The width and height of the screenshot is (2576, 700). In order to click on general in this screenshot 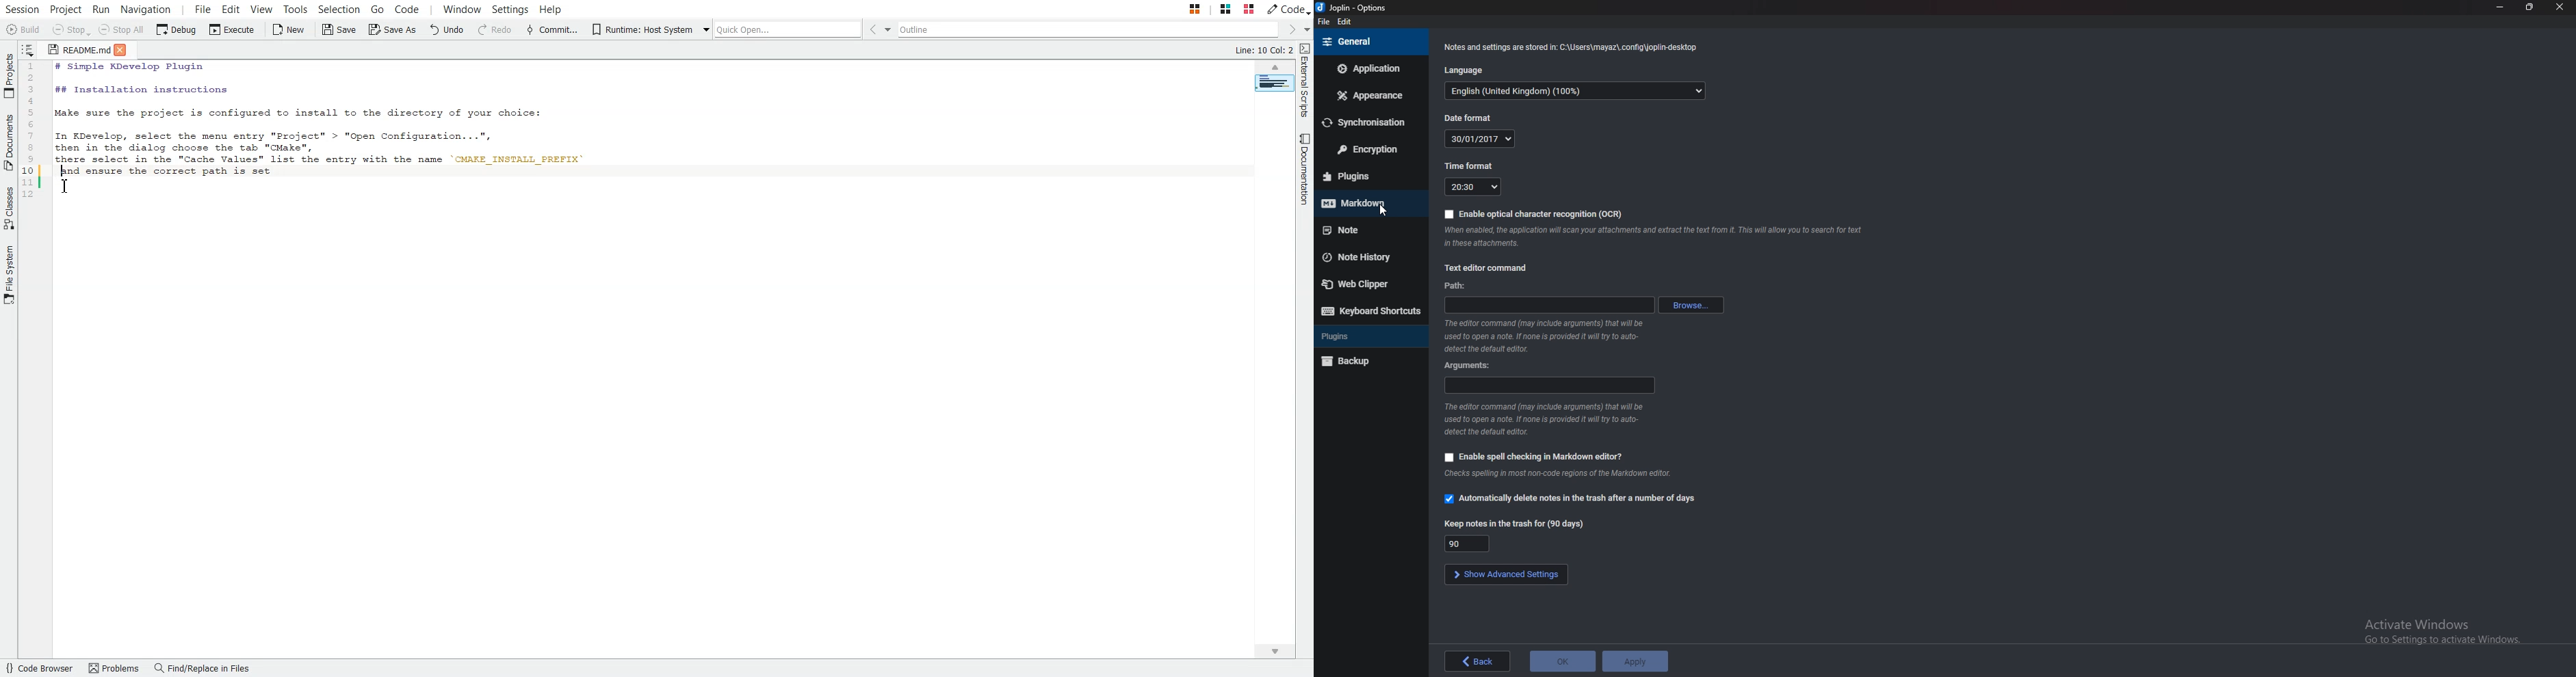, I will do `click(1369, 44)`.